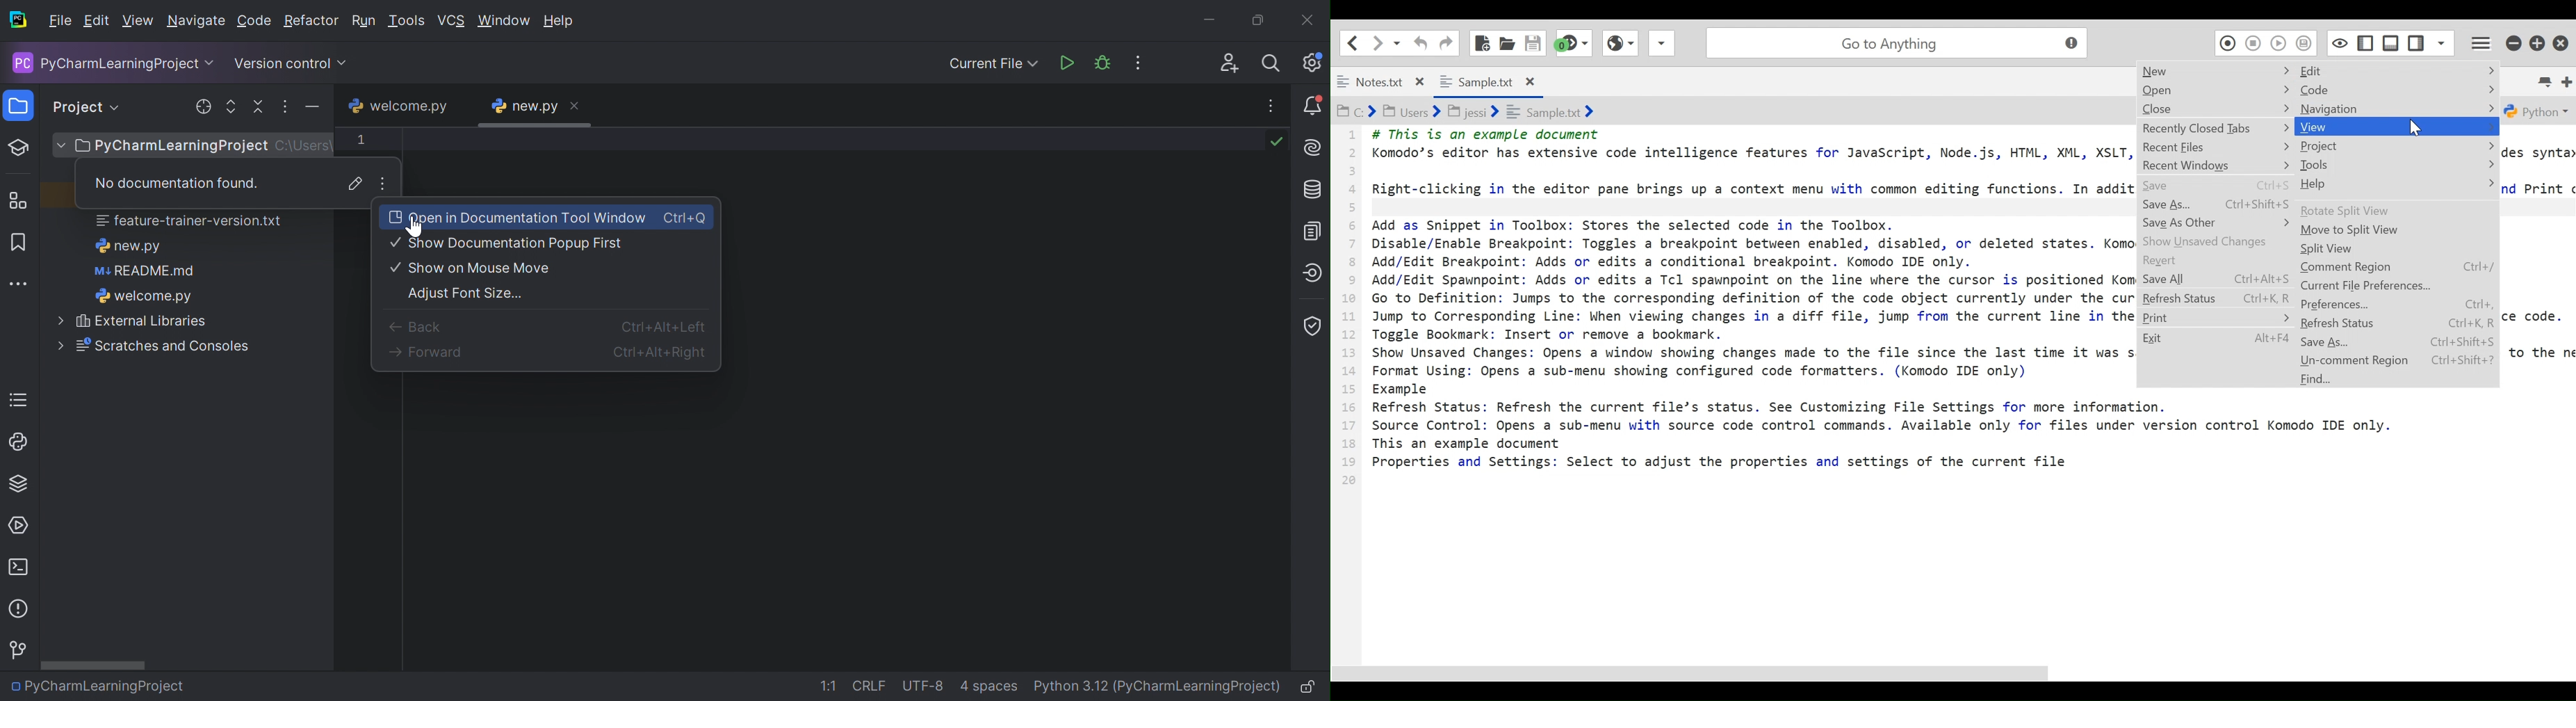  What do you see at coordinates (1104, 63) in the screenshot?
I see `Debug 'new.py'` at bounding box center [1104, 63].